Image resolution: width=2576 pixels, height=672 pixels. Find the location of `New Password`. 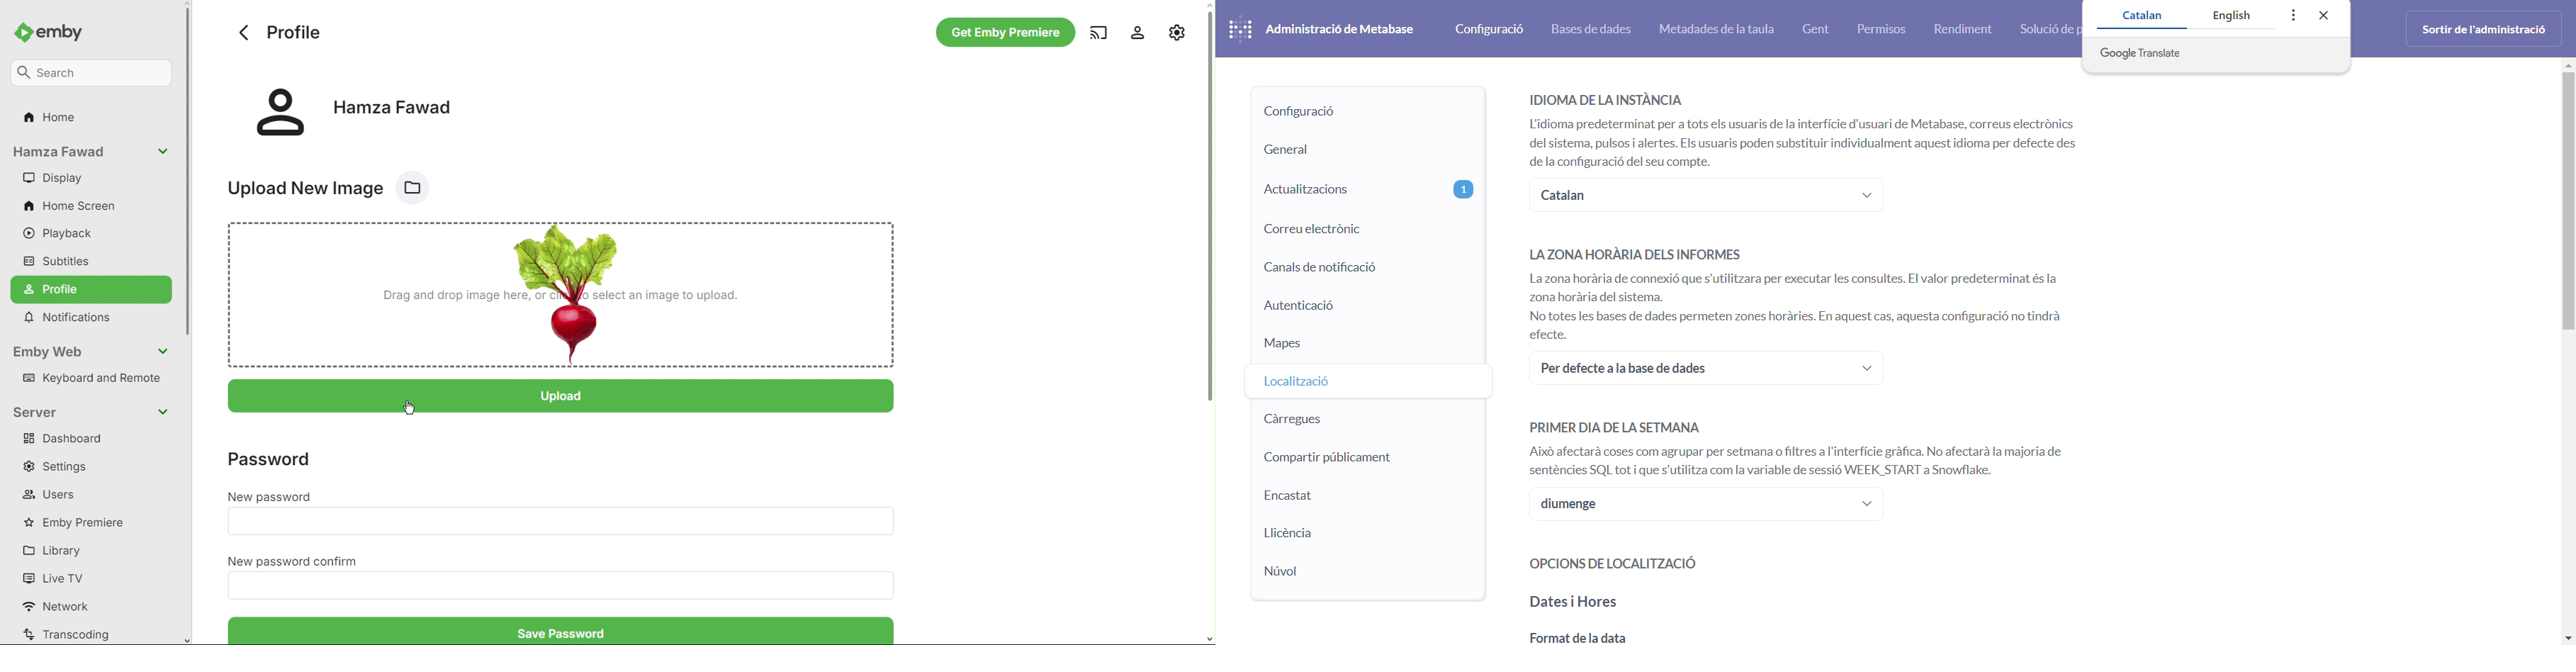

New Password is located at coordinates (560, 523).